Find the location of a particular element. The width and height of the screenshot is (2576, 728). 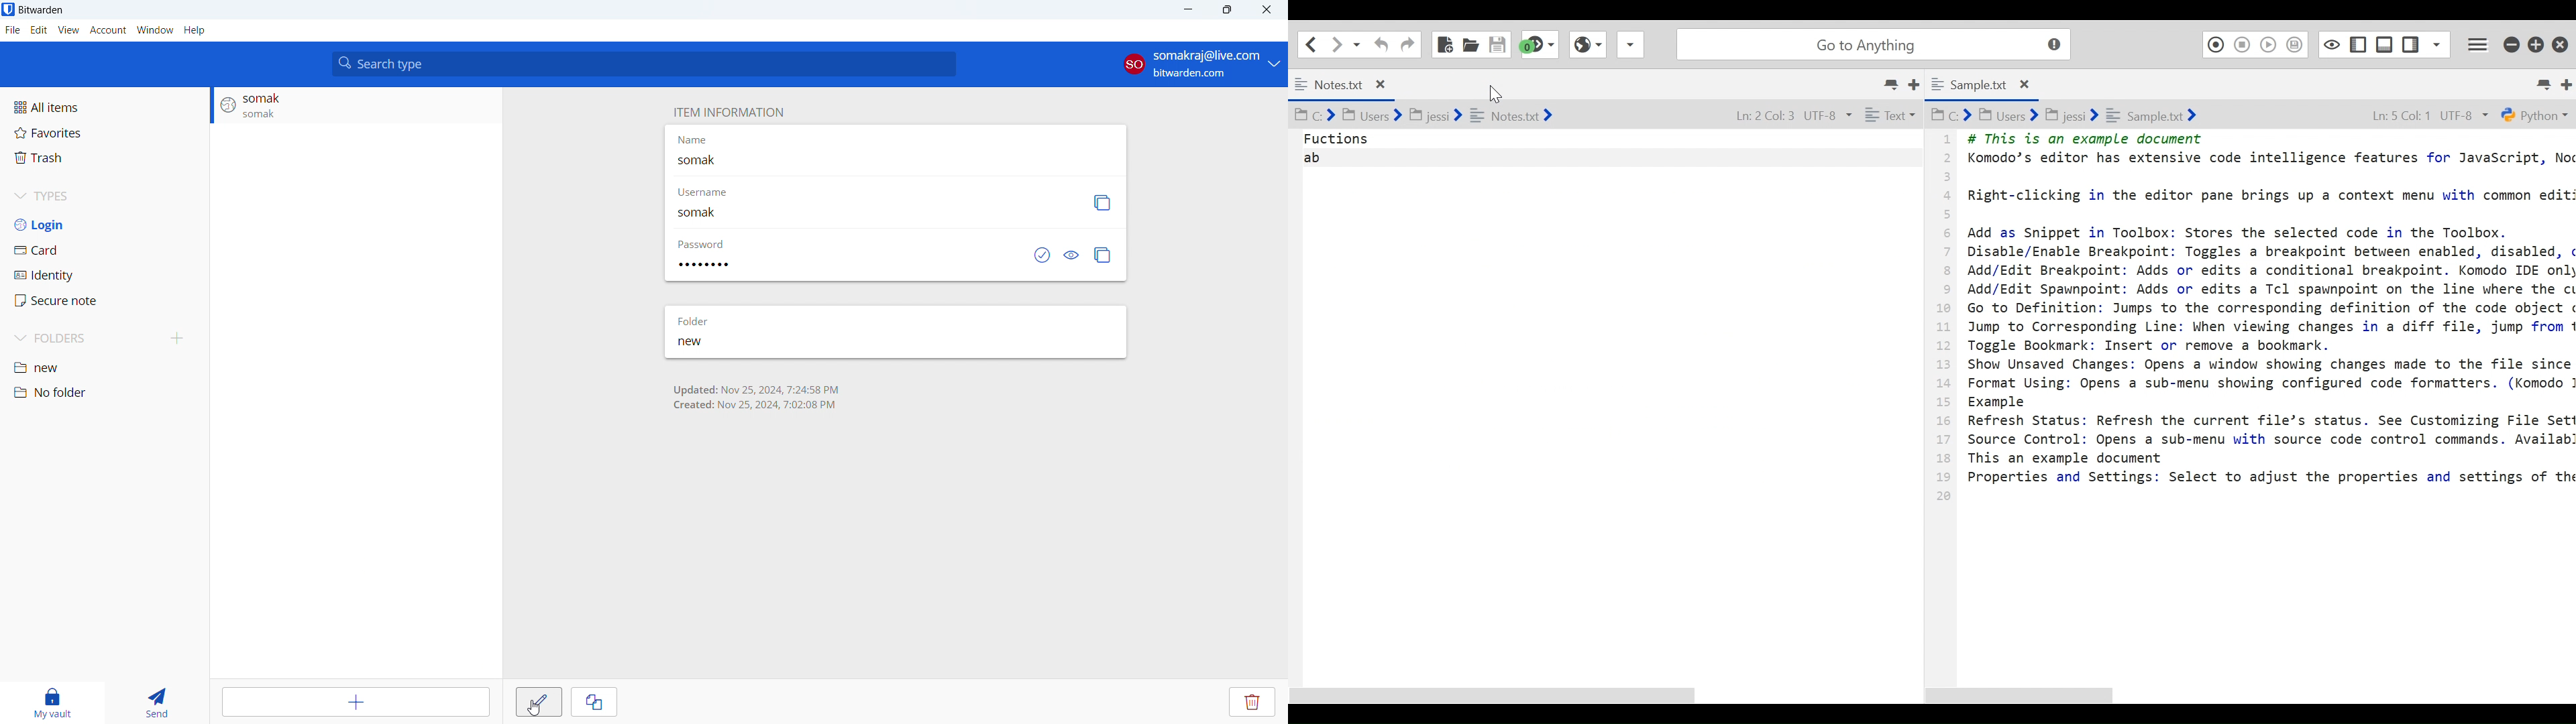

UTF-8 is located at coordinates (2468, 115).